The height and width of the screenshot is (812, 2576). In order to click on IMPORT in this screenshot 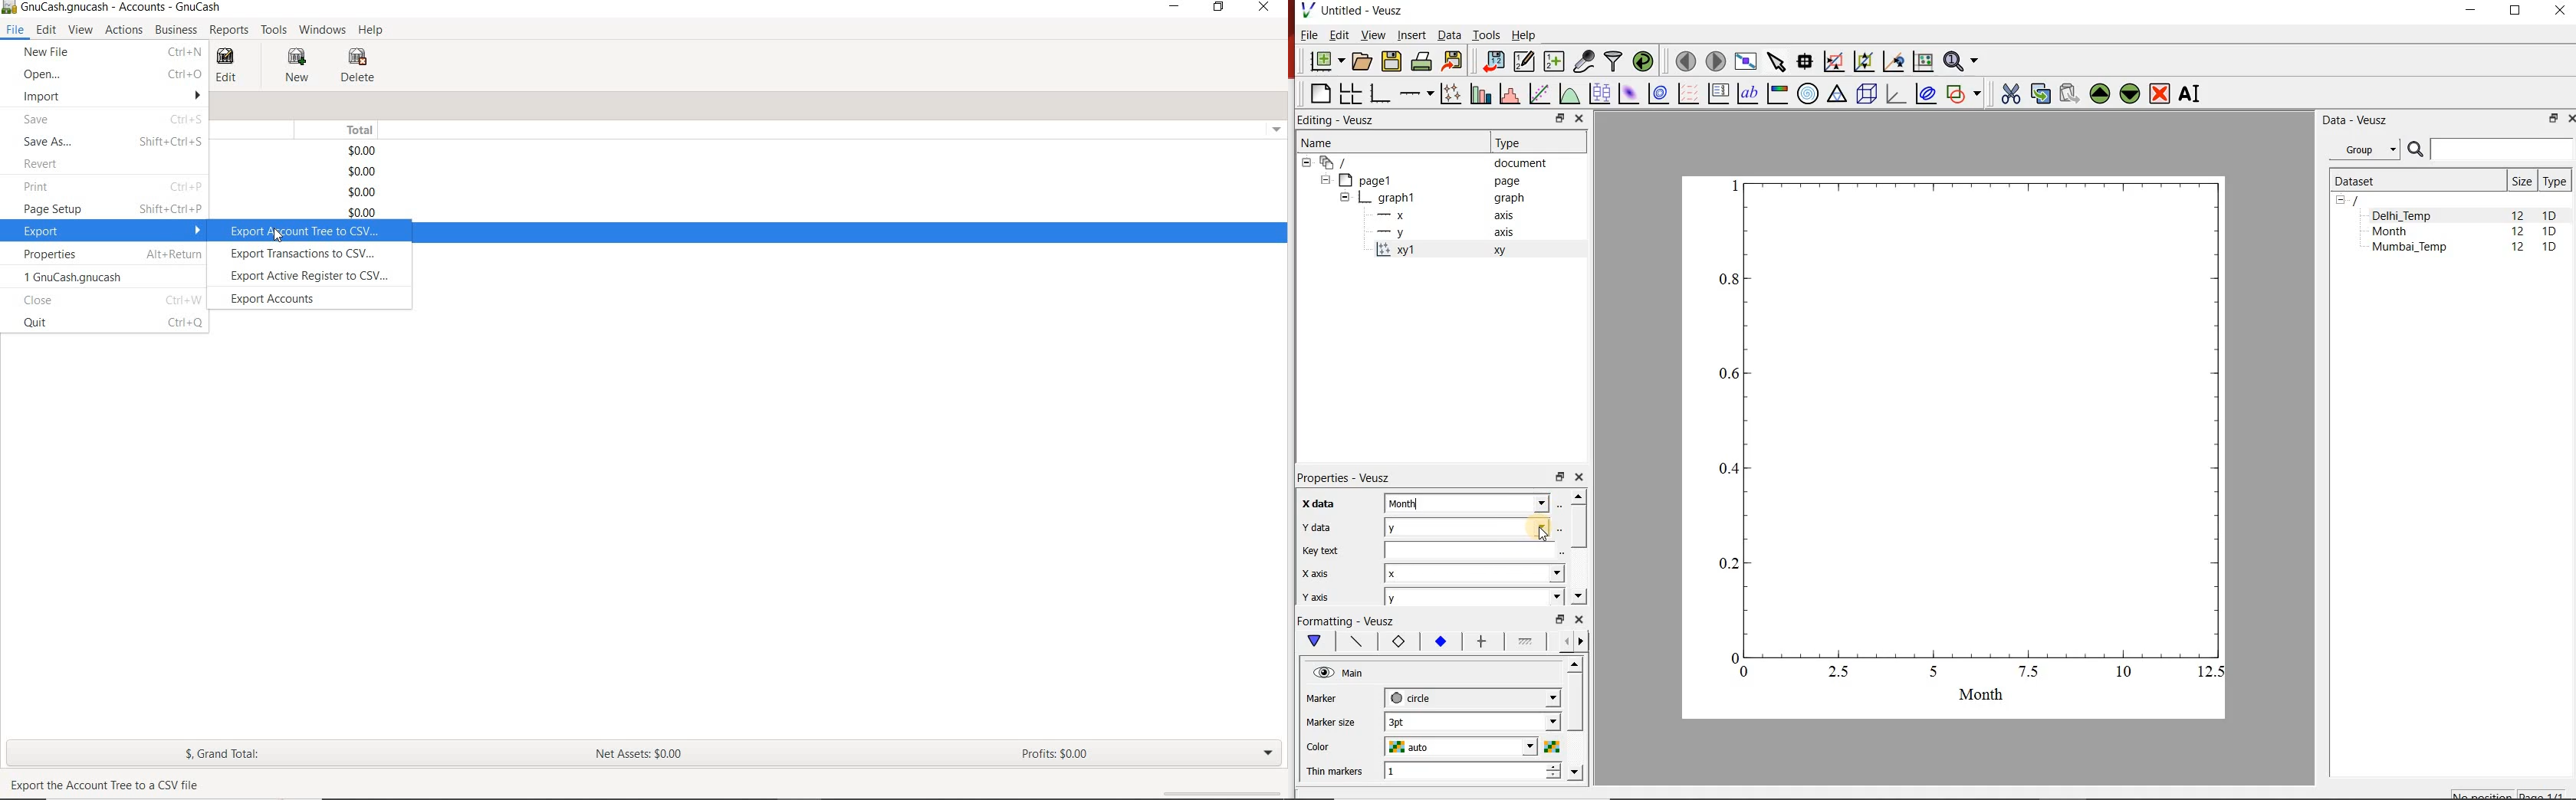, I will do `click(44, 97)`.